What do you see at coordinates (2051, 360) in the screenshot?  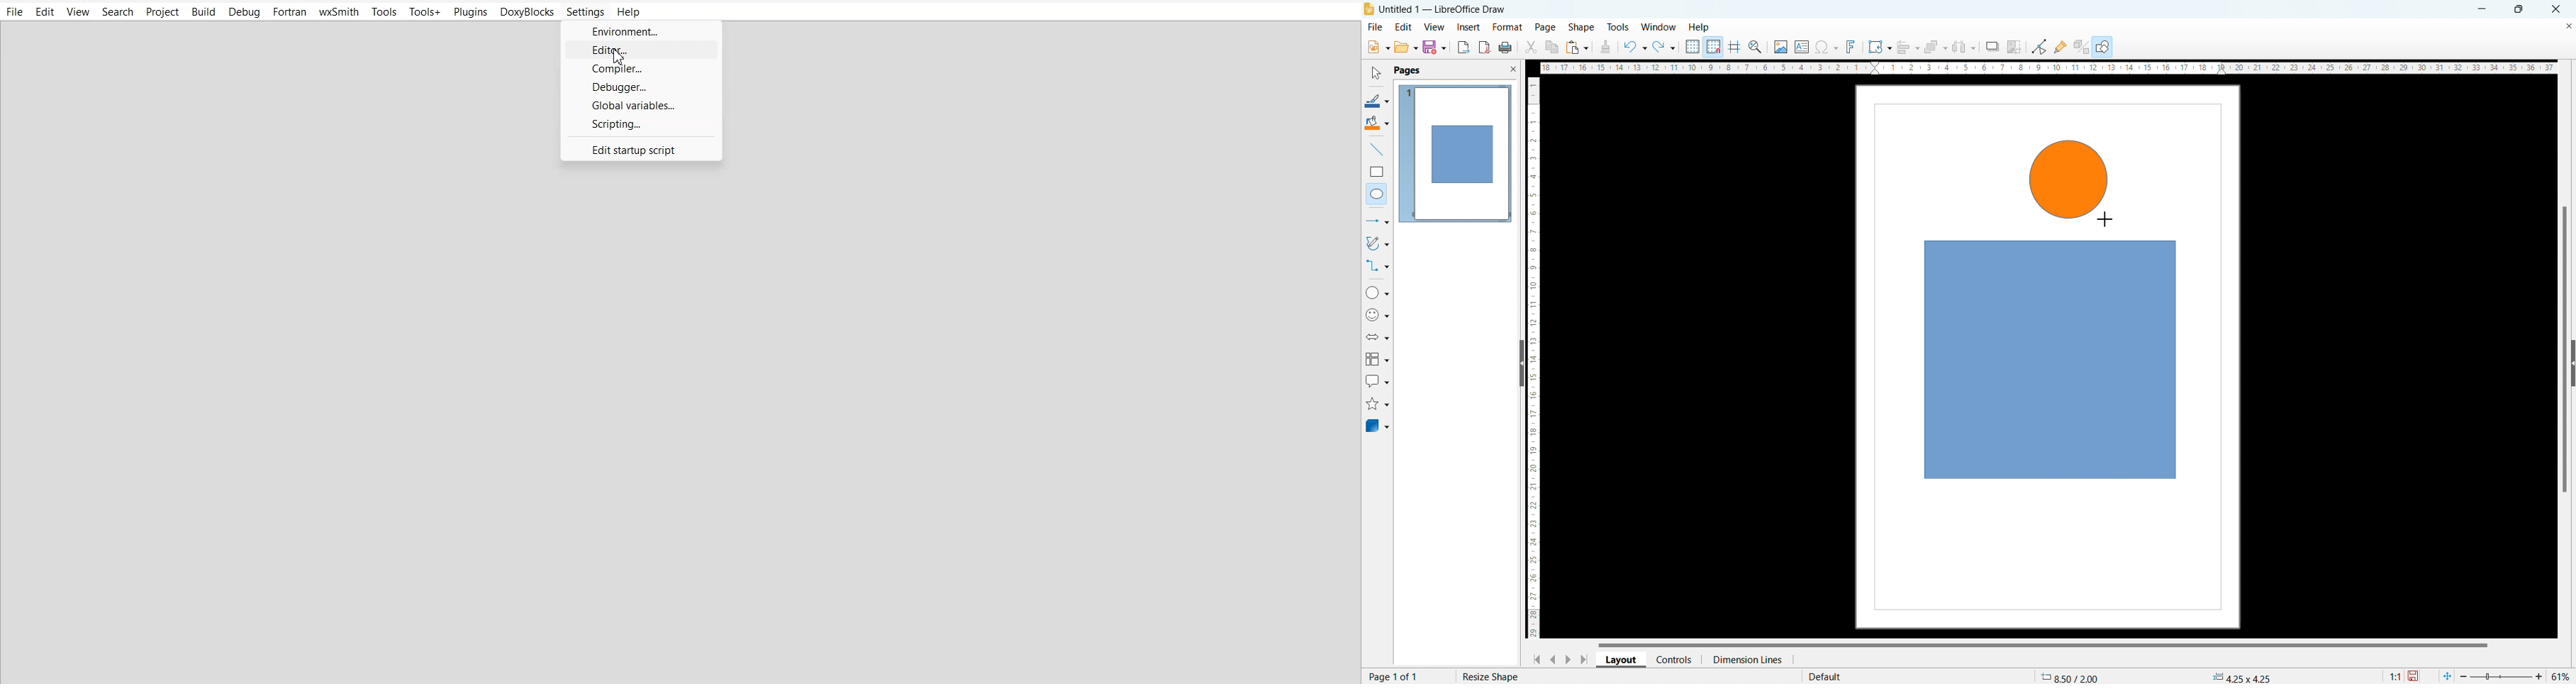 I see `object 1` at bounding box center [2051, 360].